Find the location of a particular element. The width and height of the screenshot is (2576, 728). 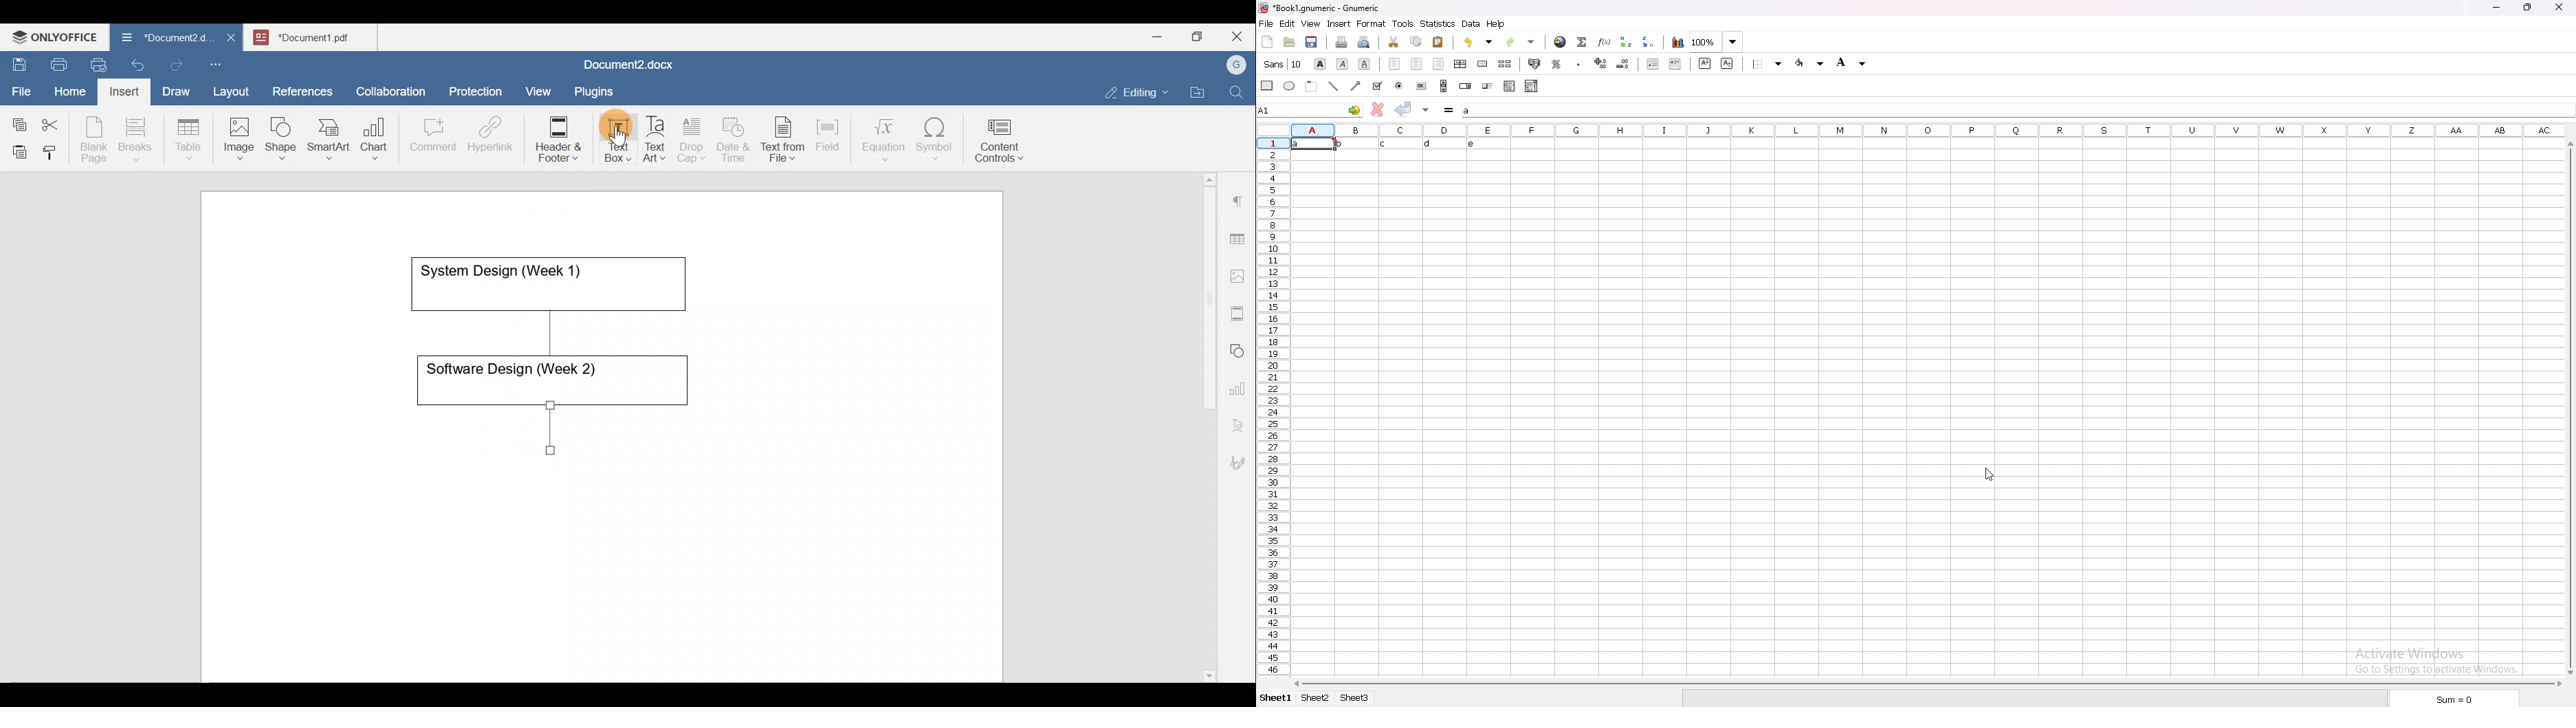

Editing mode is located at coordinates (1137, 90).